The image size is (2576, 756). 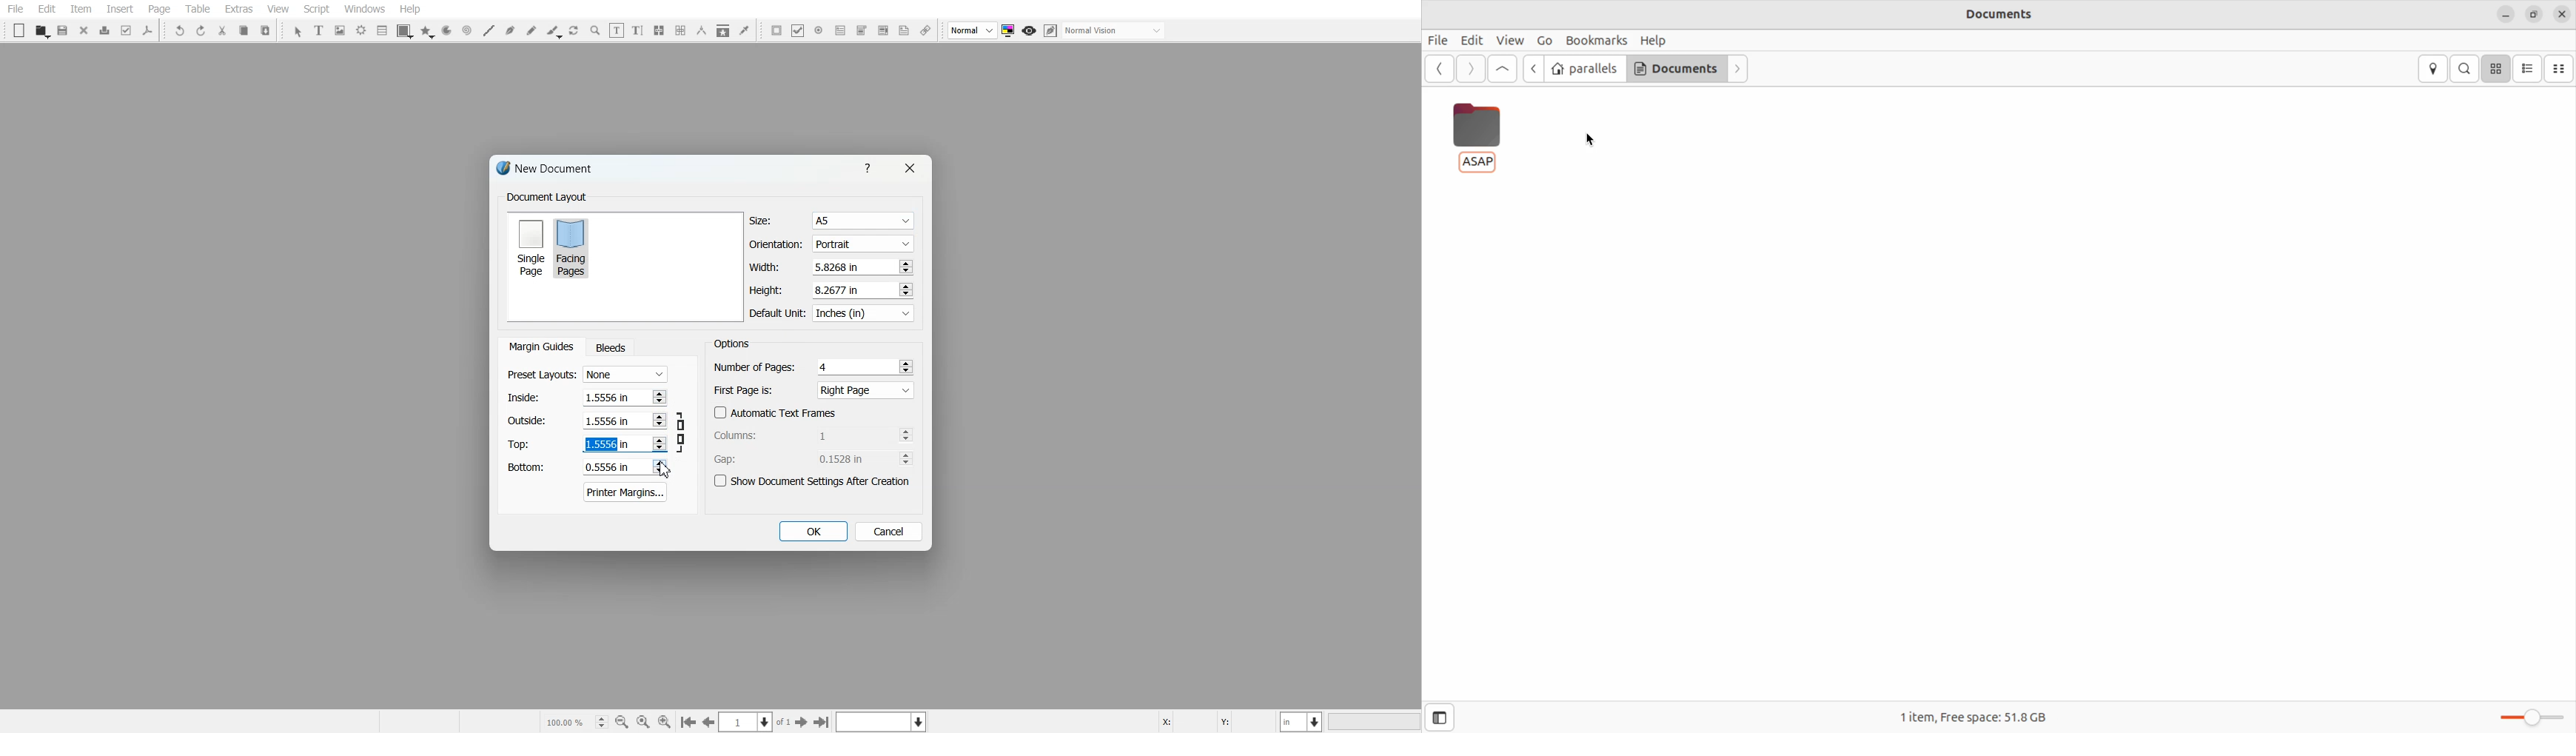 What do you see at coordinates (610, 347) in the screenshot?
I see `Bleeds` at bounding box center [610, 347].